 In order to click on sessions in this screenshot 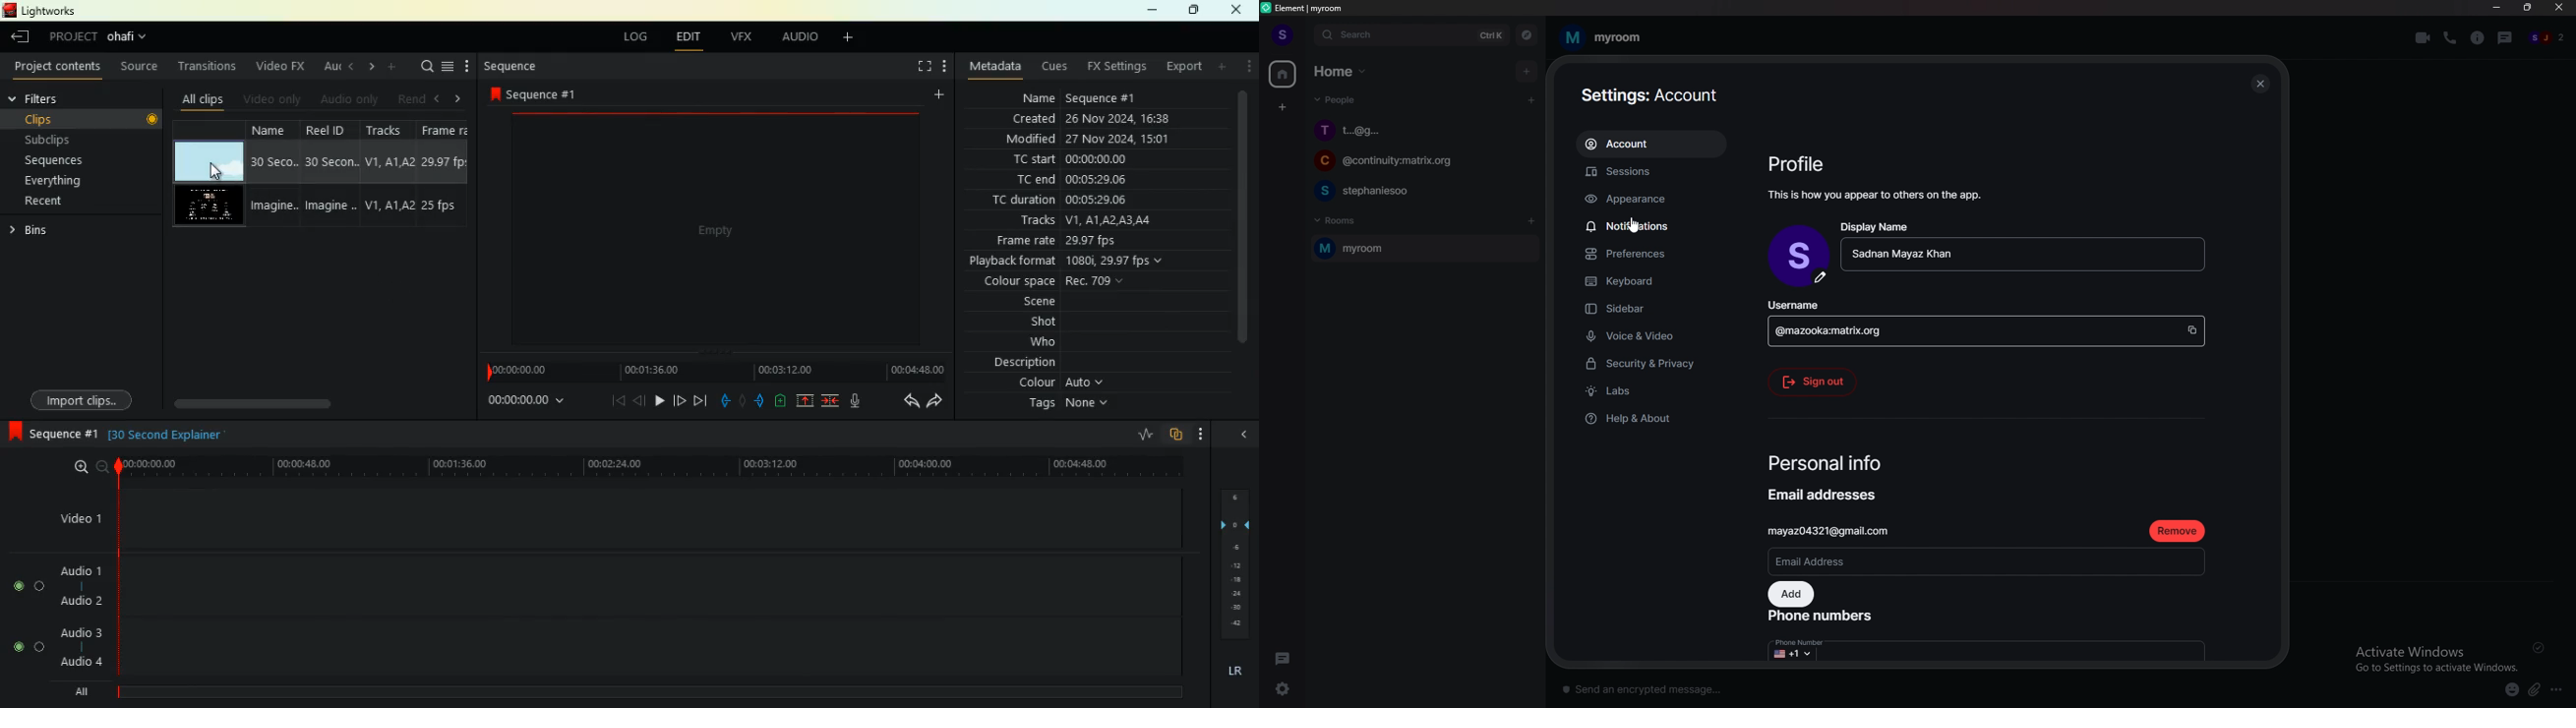, I will do `click(1652, 172)`.